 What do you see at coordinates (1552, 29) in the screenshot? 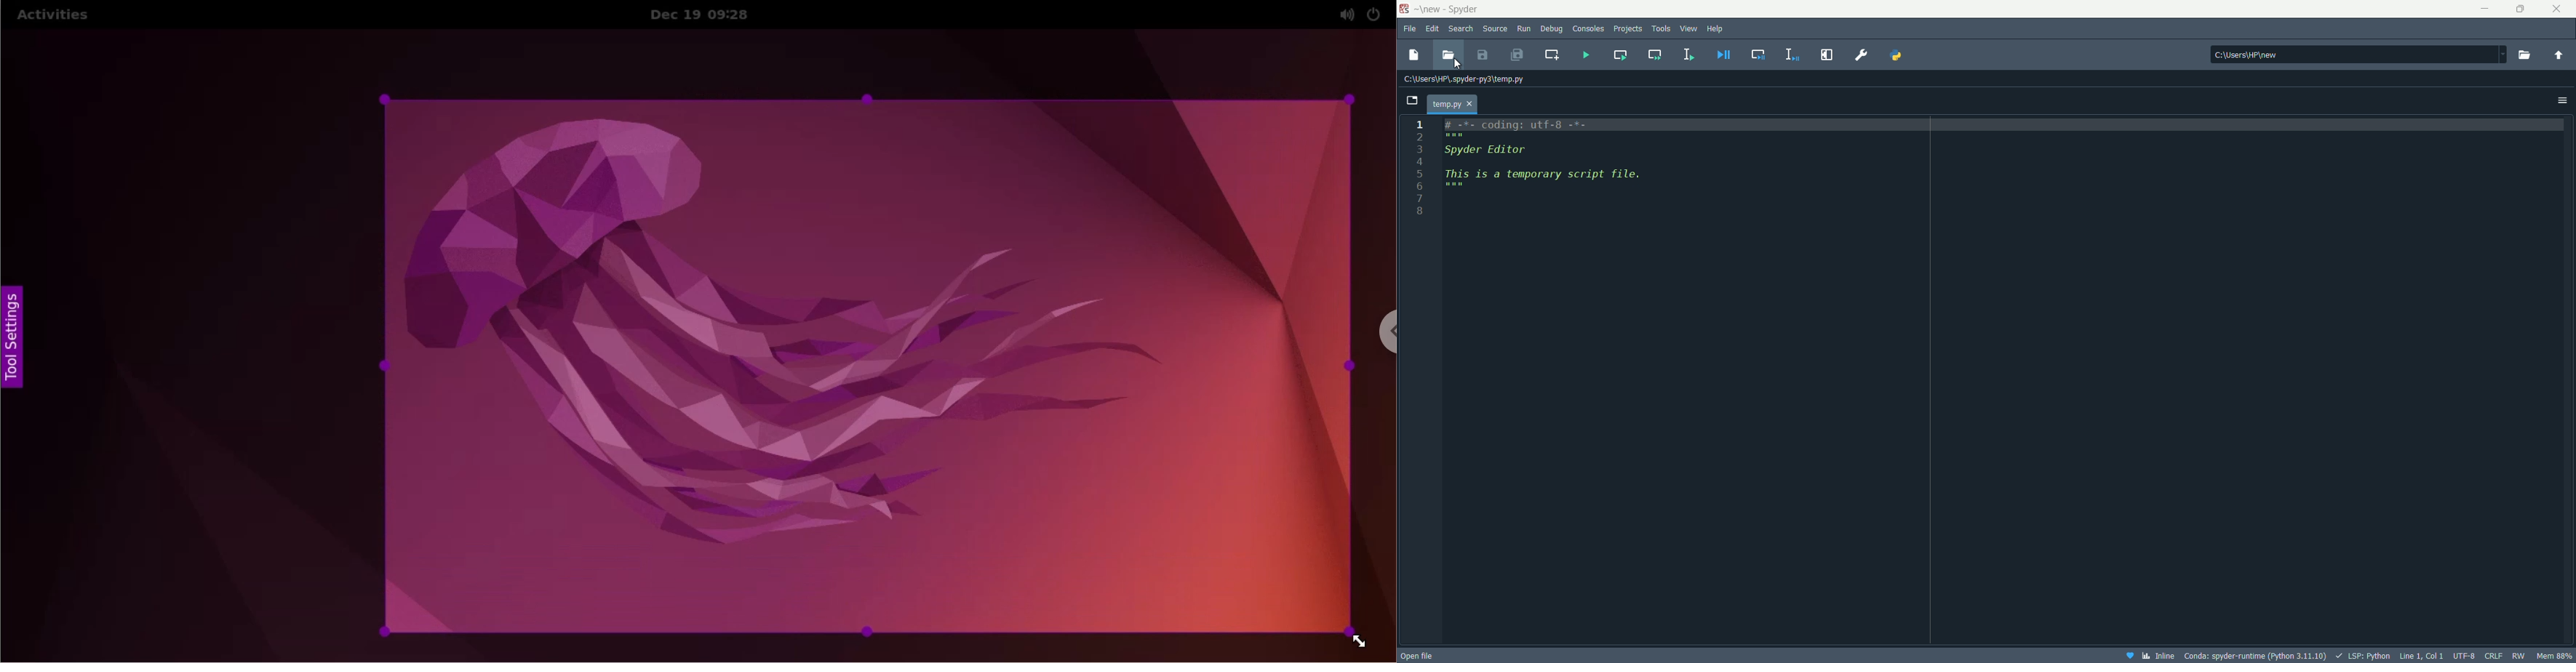
I see `Debug menu` at bounding box center [1552, 29].